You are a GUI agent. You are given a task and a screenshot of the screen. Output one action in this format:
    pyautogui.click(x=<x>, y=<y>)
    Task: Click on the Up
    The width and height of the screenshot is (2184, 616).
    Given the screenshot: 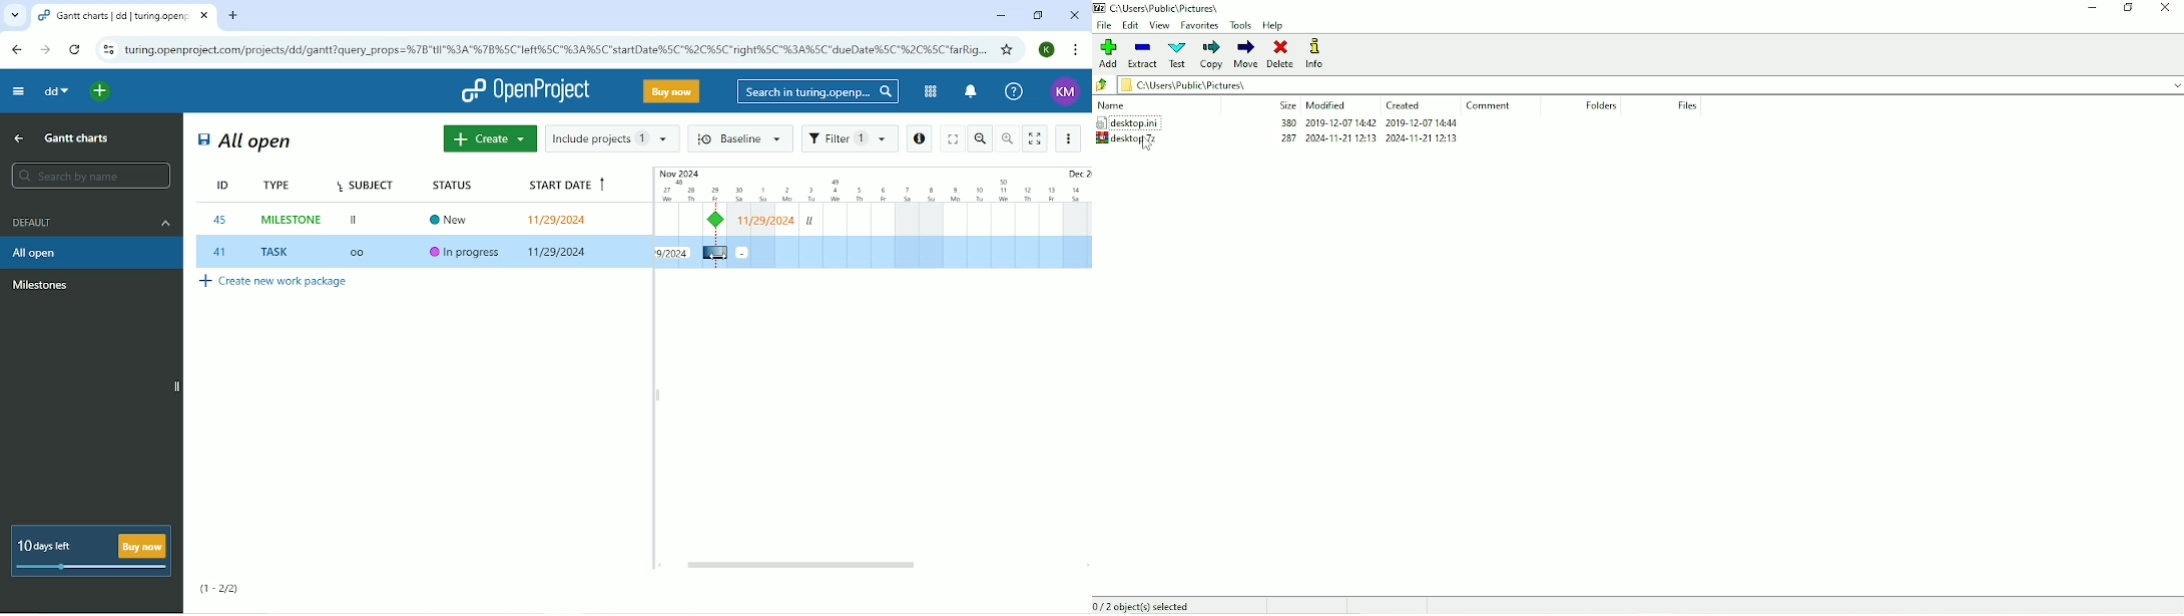 What is the action you would take?
    pyautogui.click(x=18, y=140)
    